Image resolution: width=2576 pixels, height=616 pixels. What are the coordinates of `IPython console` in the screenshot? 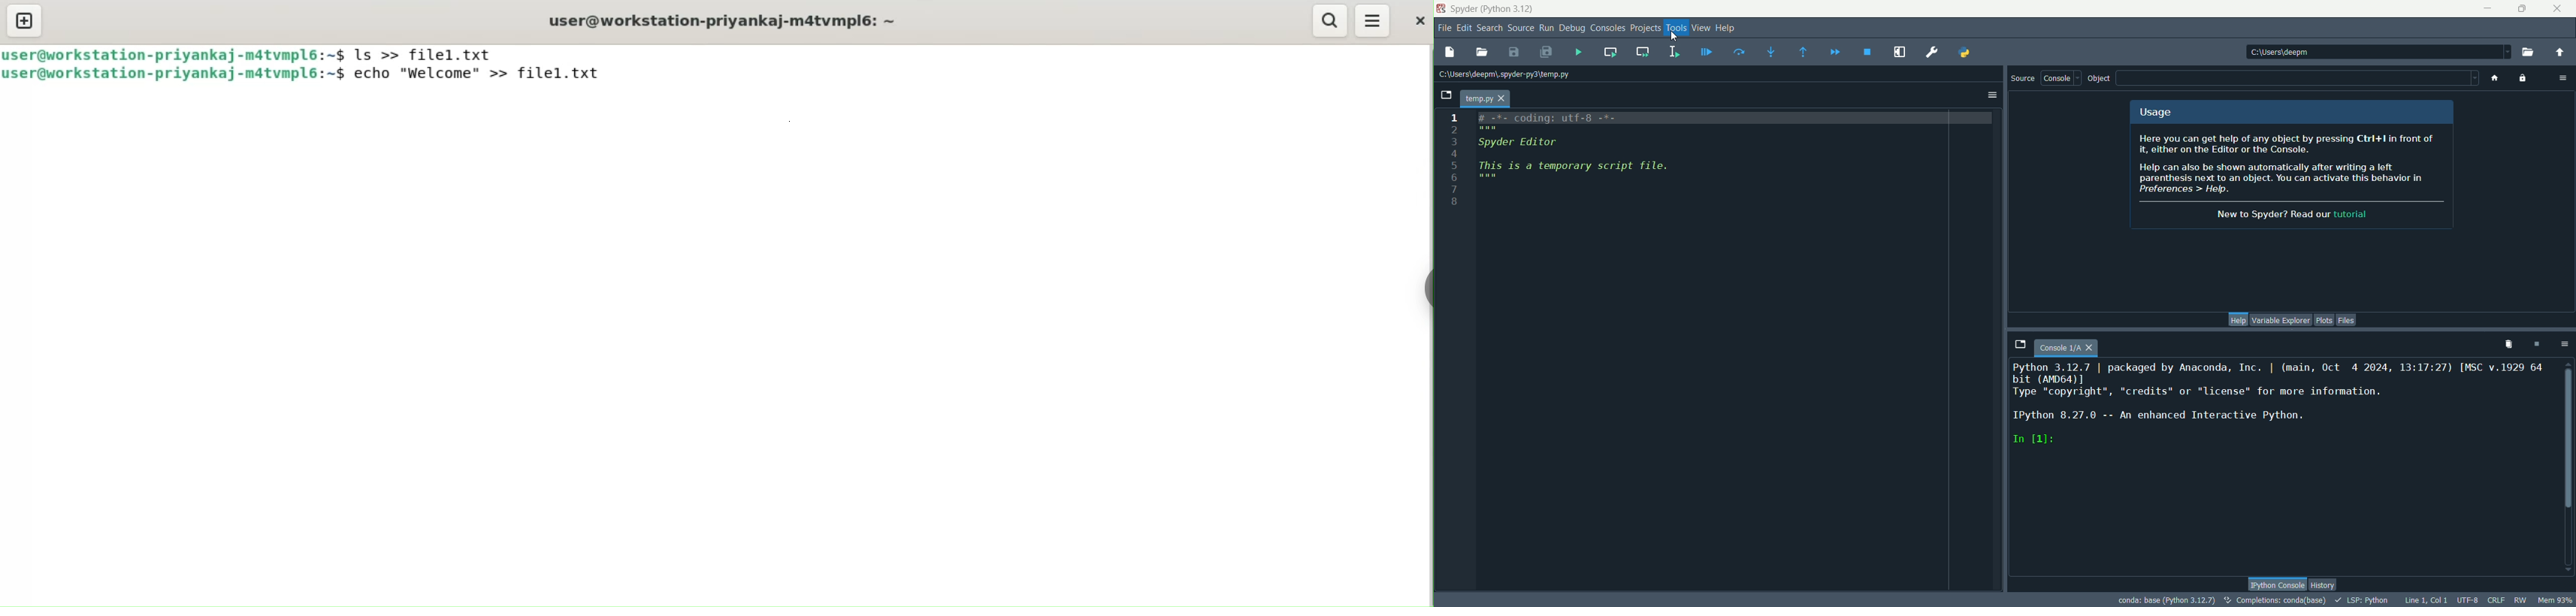 It's located at (2275, 583).